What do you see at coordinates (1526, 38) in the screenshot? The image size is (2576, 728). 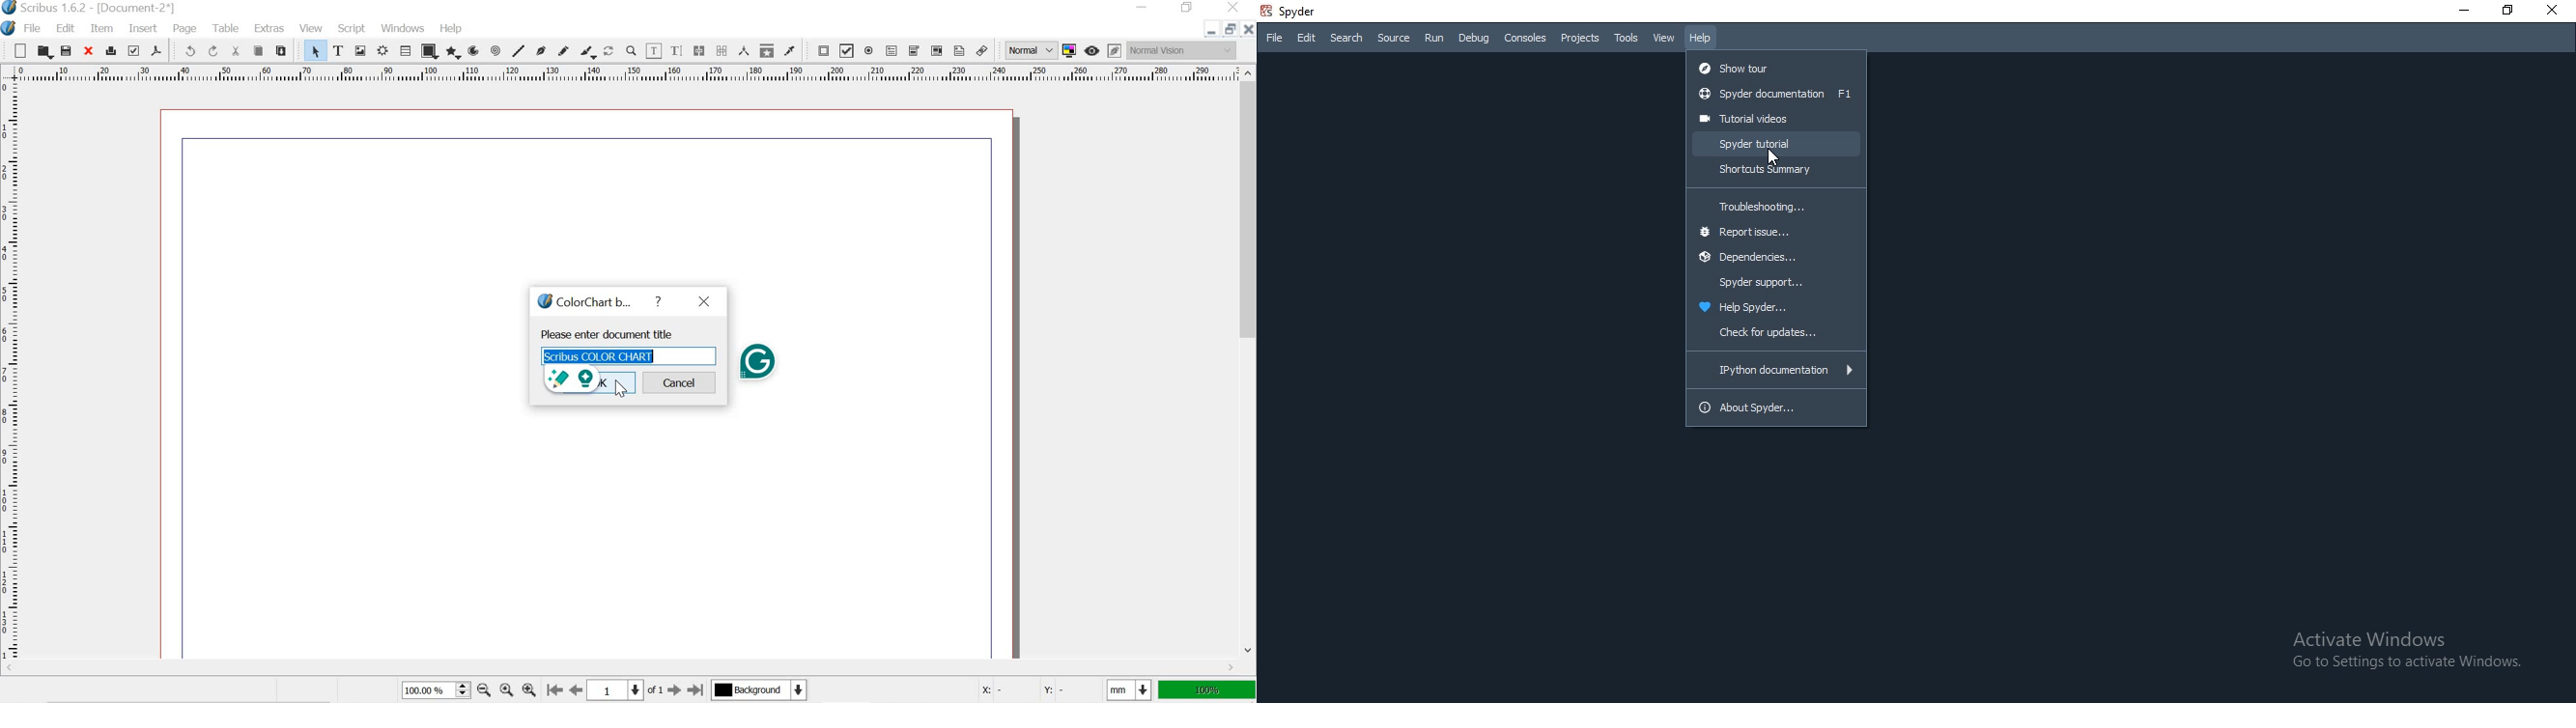 I see `Consoles` at bounding box center [1526, 38].